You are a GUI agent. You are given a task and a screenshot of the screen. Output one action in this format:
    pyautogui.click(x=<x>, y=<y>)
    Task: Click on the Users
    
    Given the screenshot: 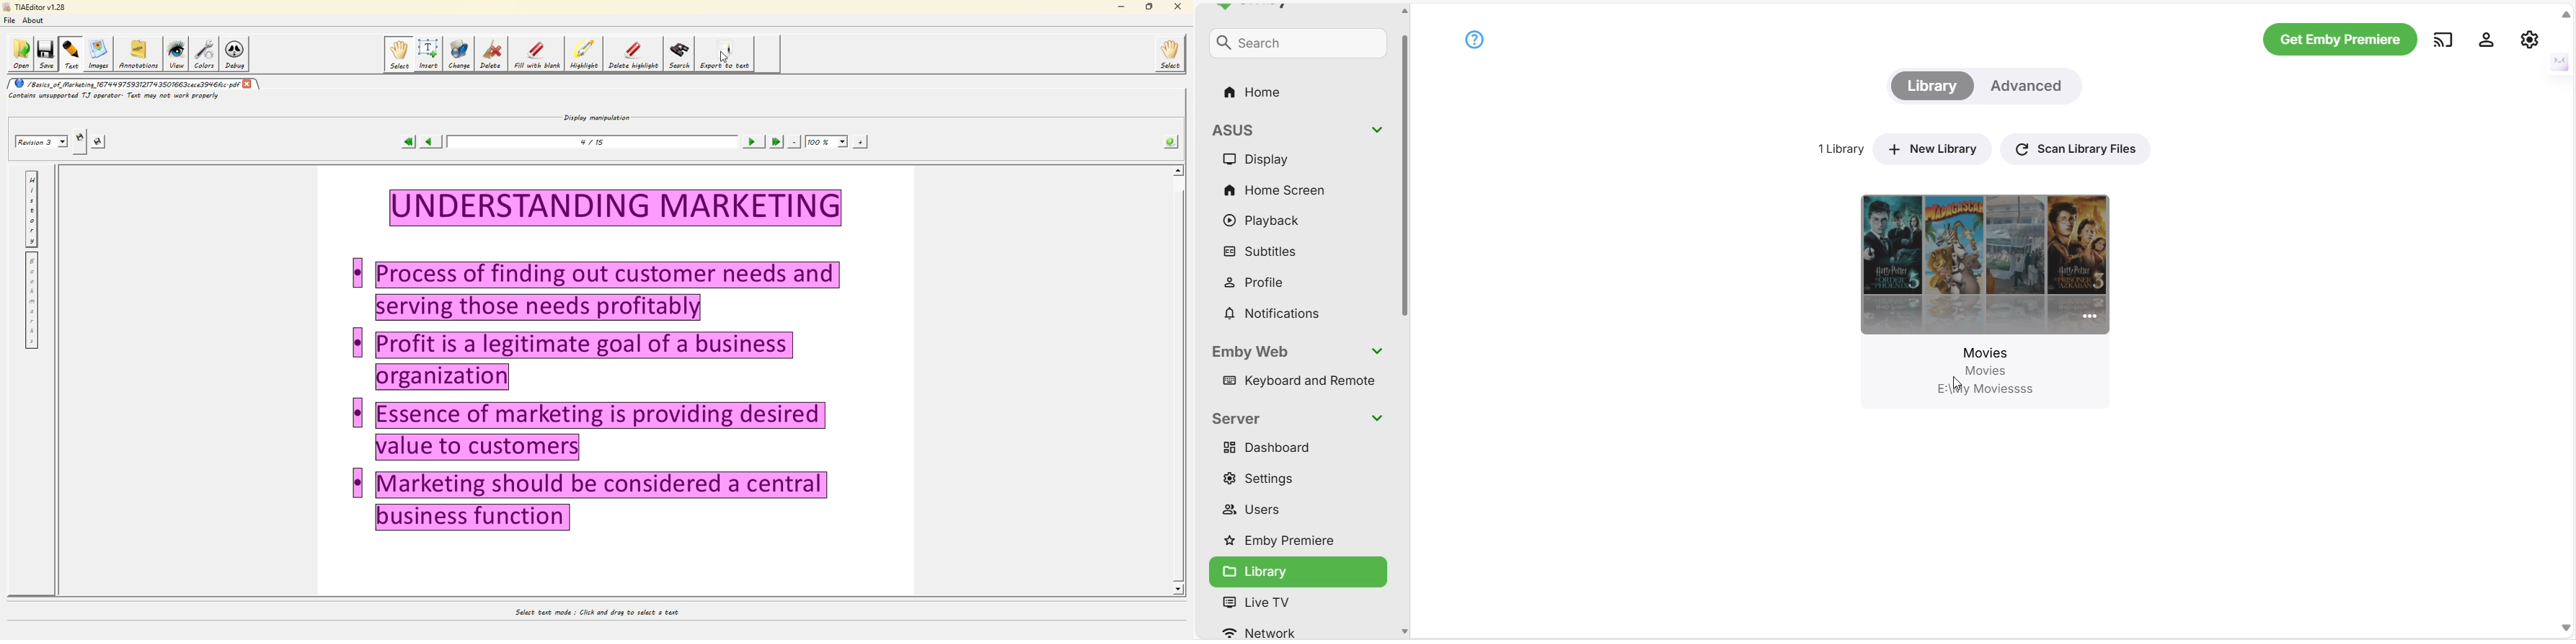 What is the action you would take?
    pyautogui.click(x=1260, y=507)
    